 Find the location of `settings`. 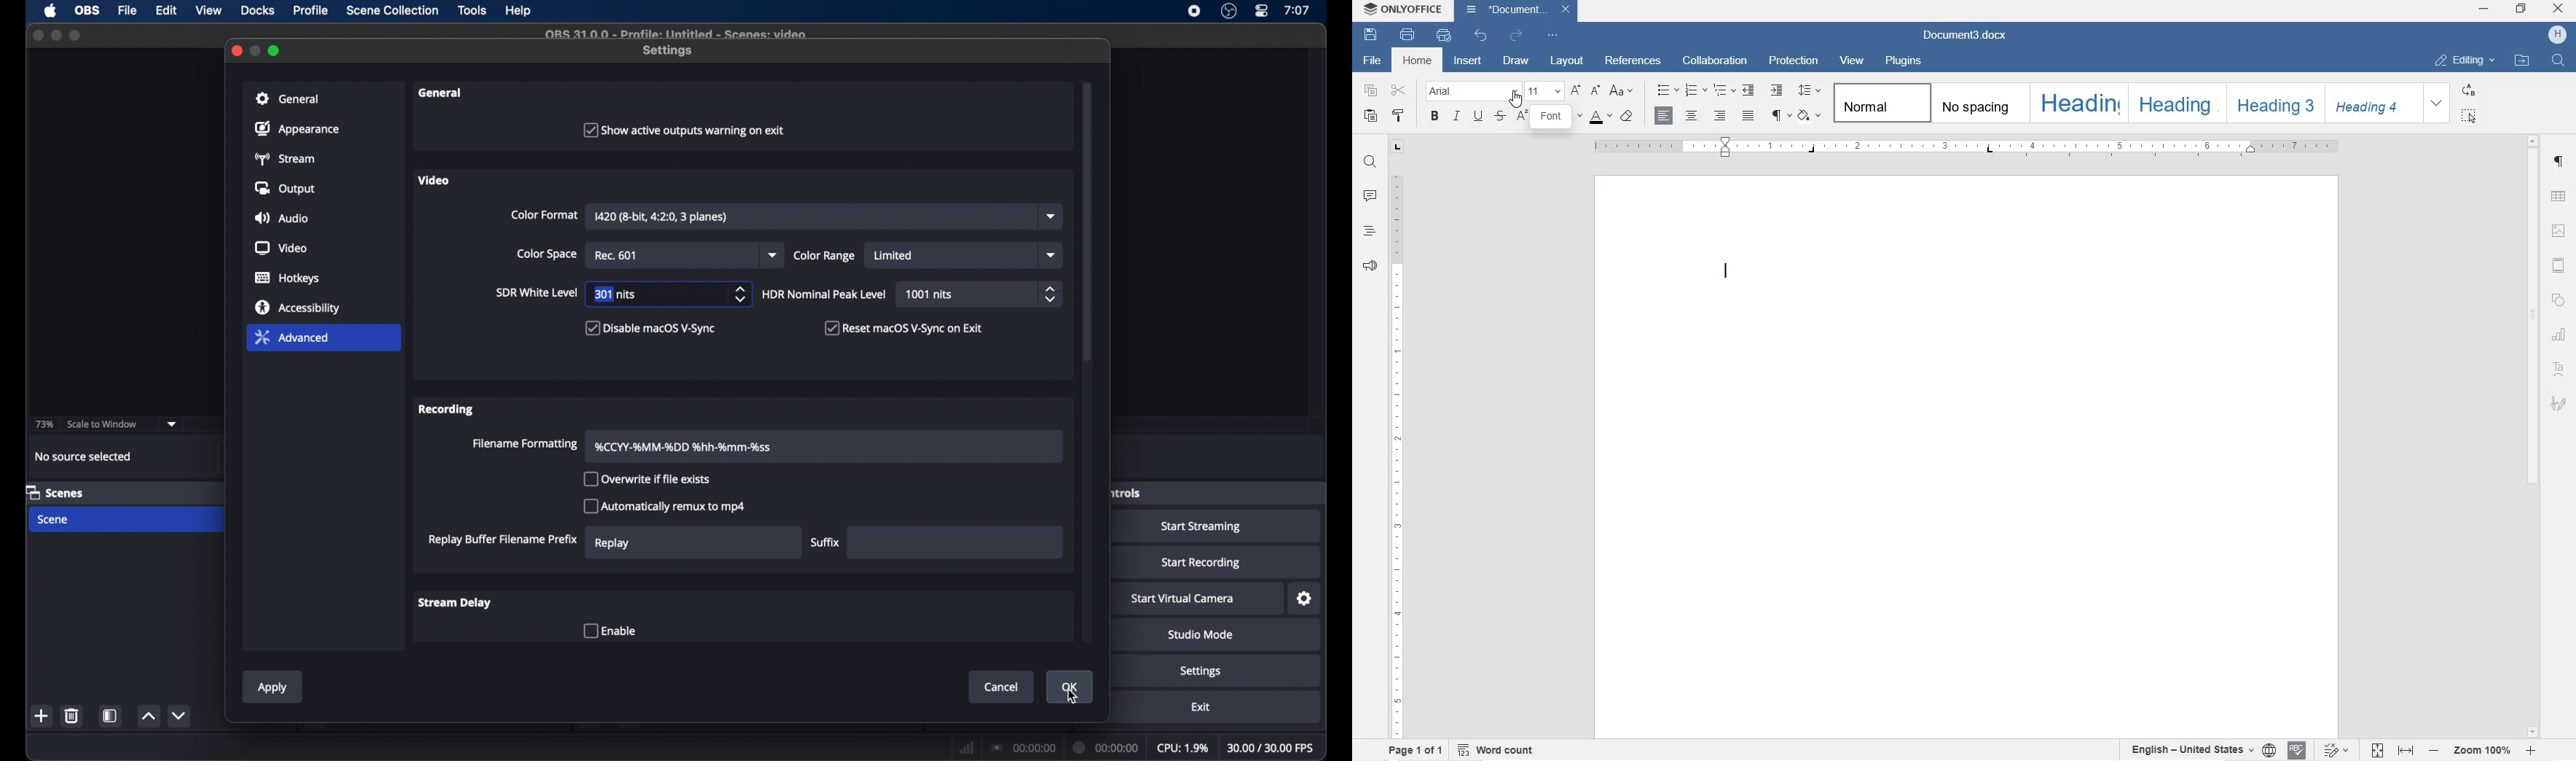

settings is located at coordinates (1305, 599).